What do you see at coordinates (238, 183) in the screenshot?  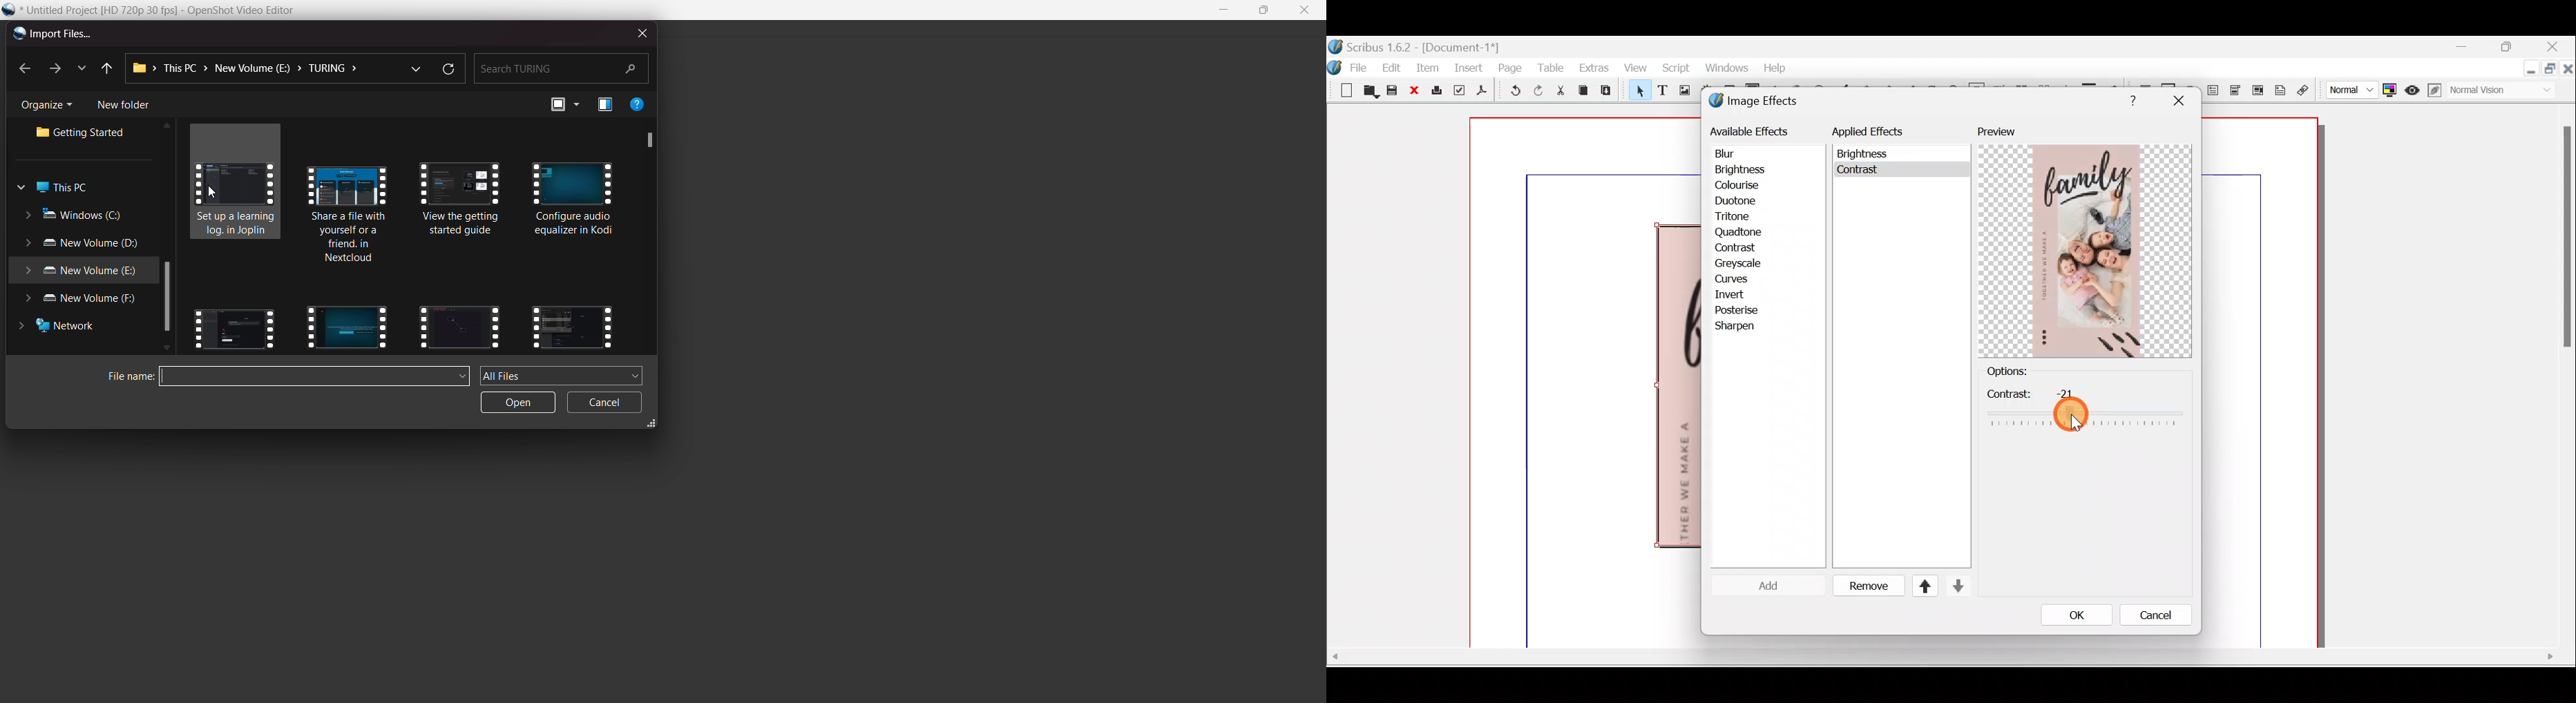 I see `videos` at bounding box center [238, 183].